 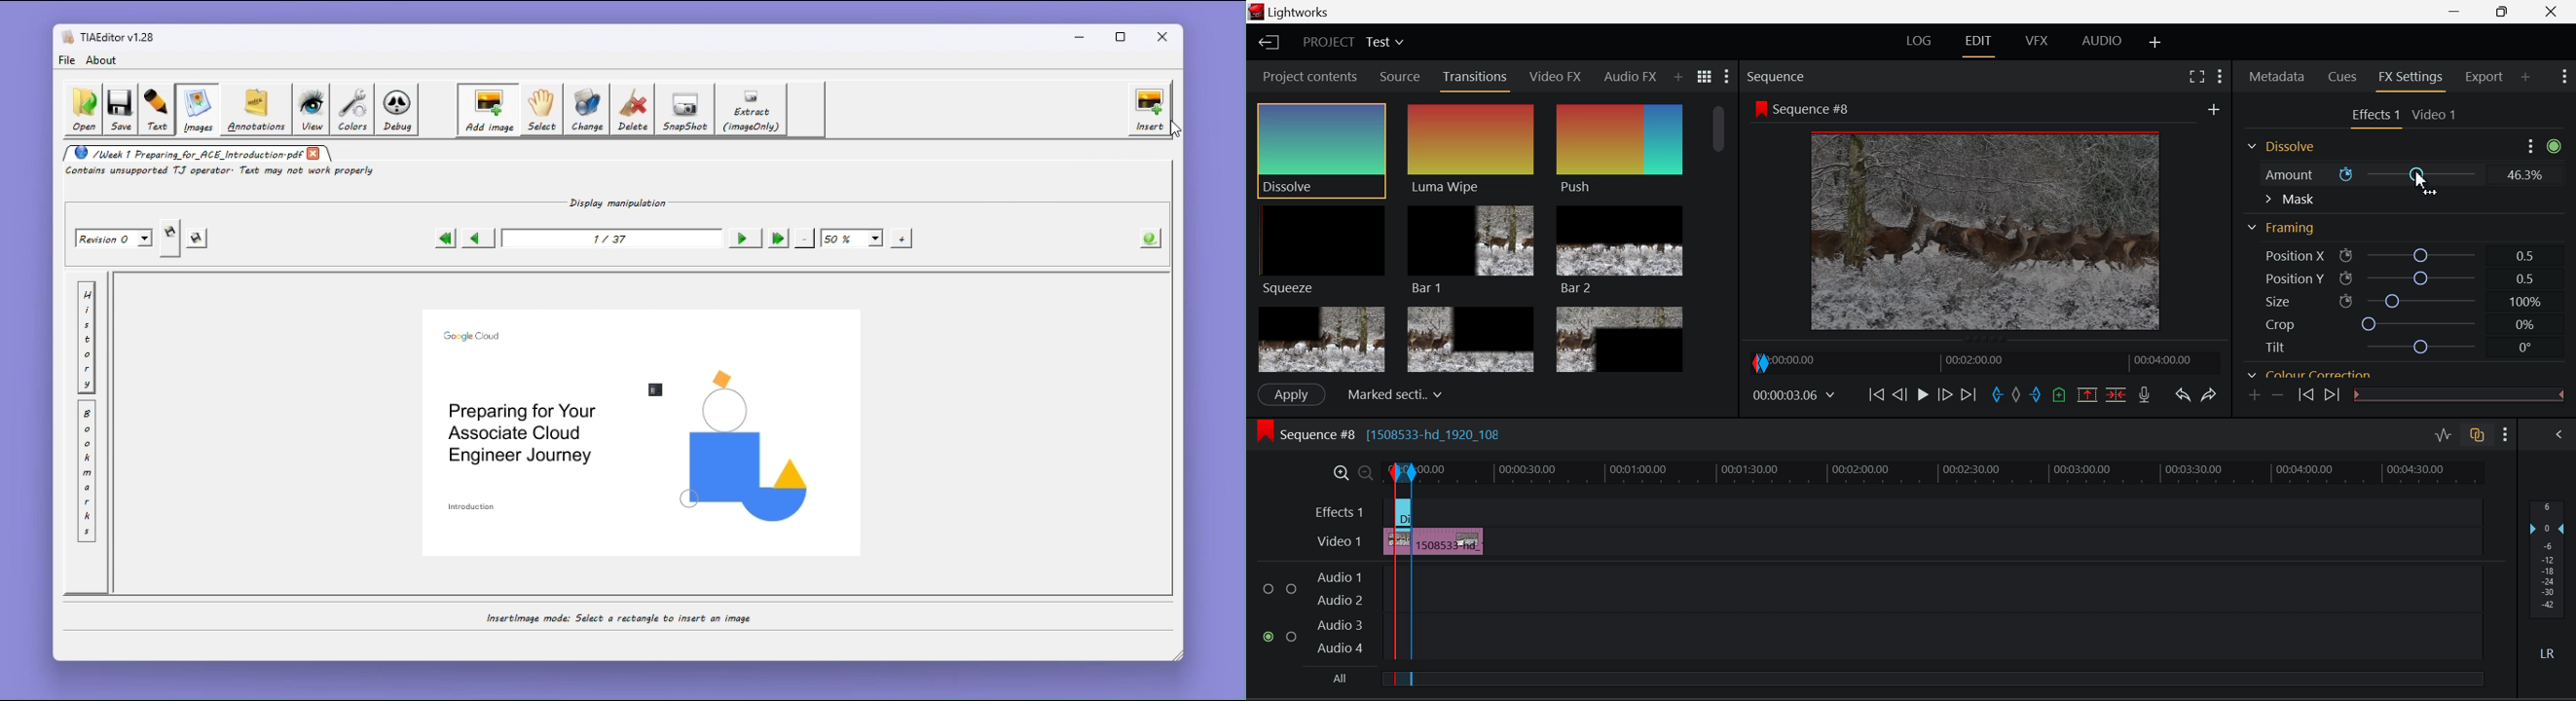 I want to click on Show Settings, so click(x=2565, y=77).